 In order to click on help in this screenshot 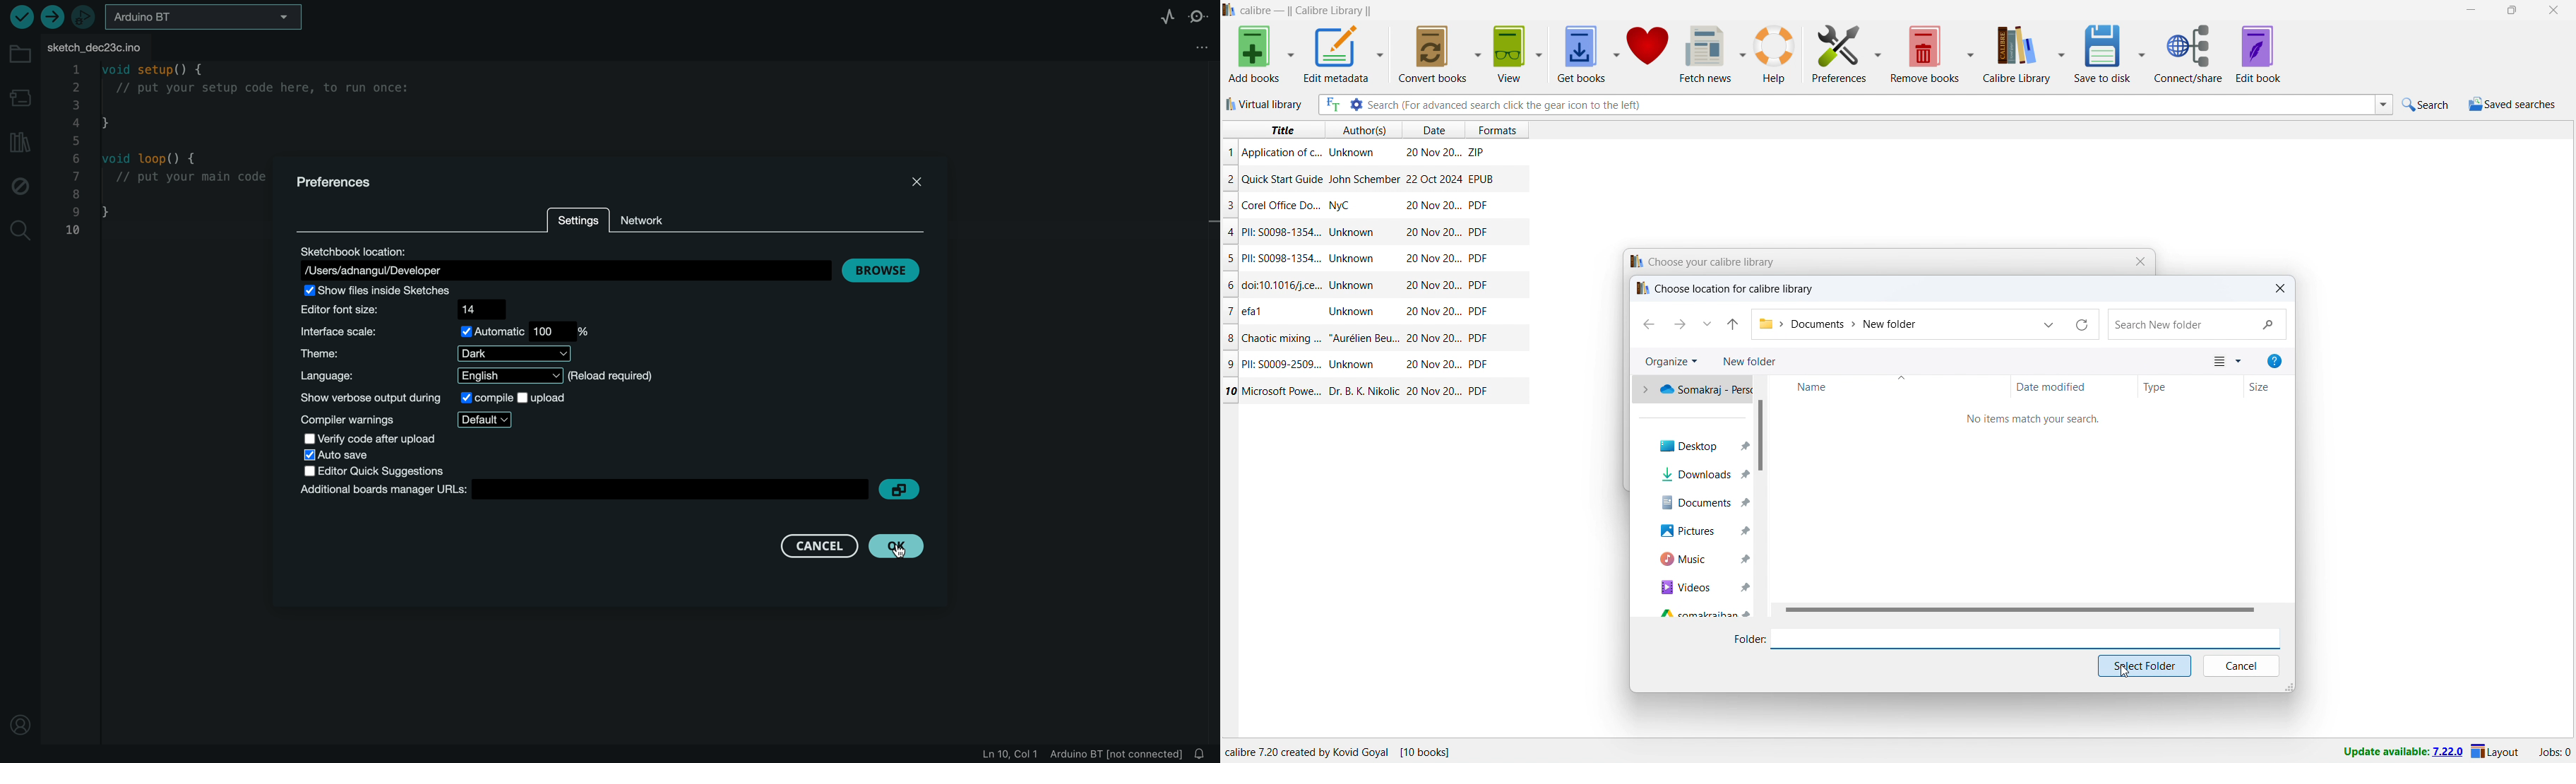, I will do `click(2276, 360)`.